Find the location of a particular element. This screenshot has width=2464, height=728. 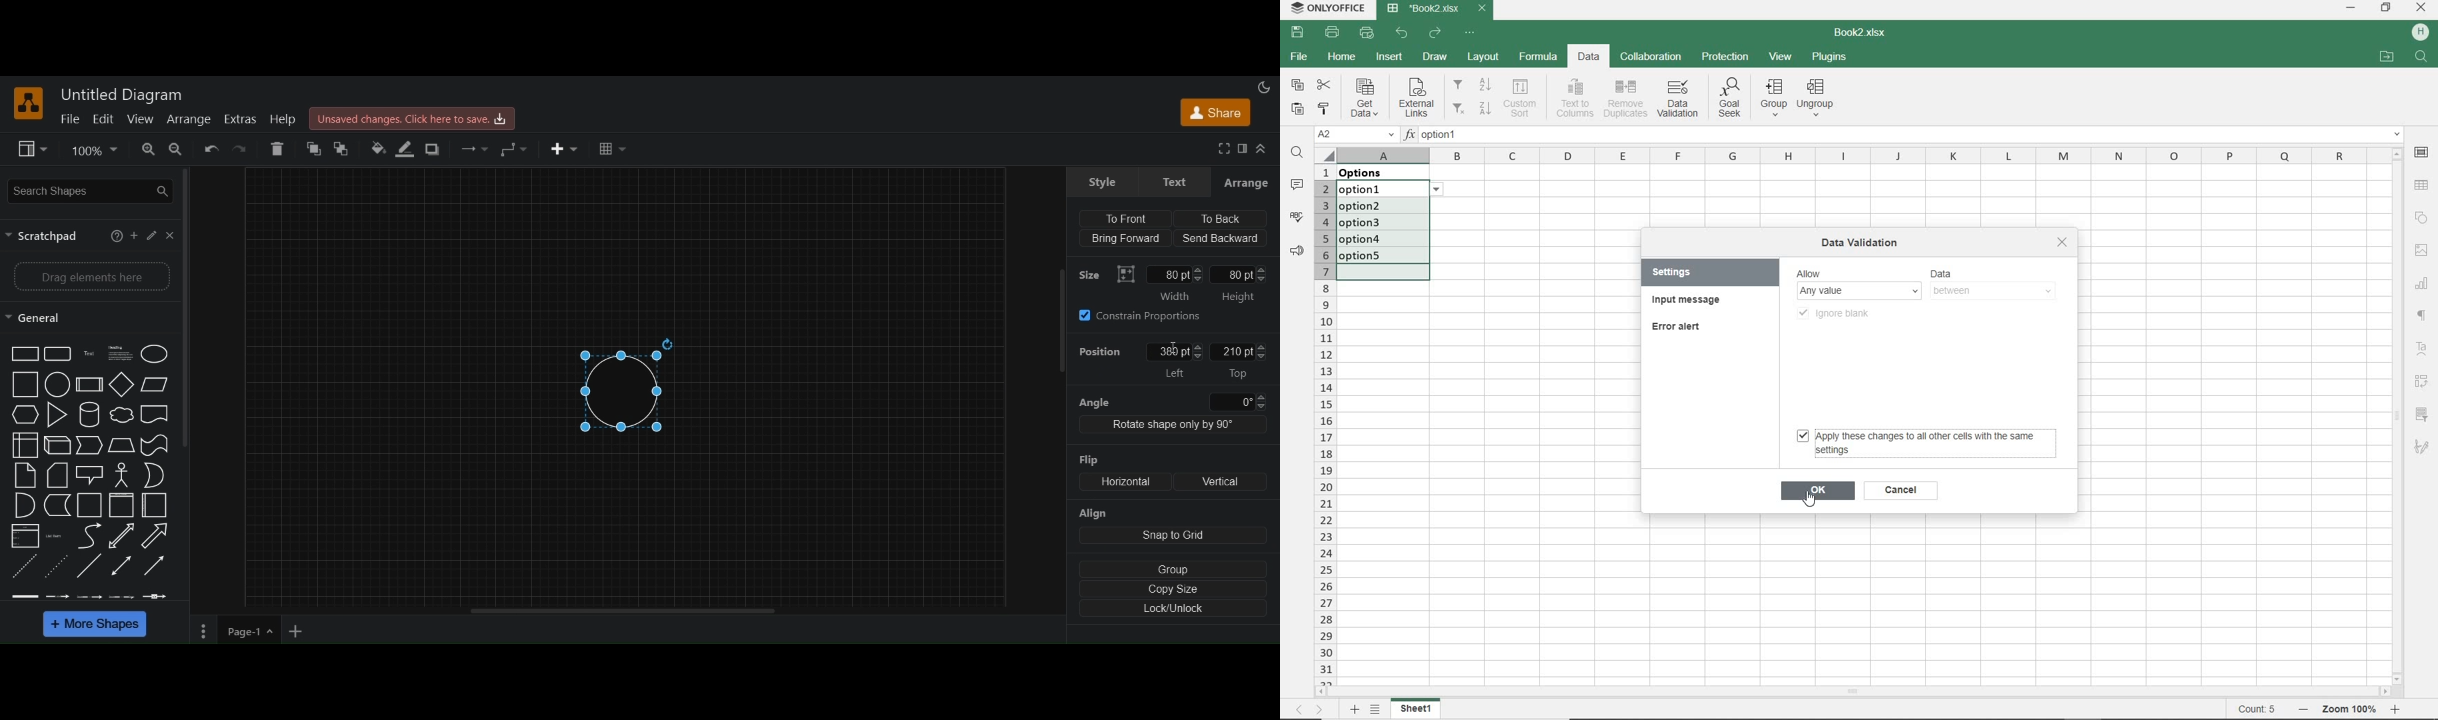

copy size is located at coordinates (1175, 588).